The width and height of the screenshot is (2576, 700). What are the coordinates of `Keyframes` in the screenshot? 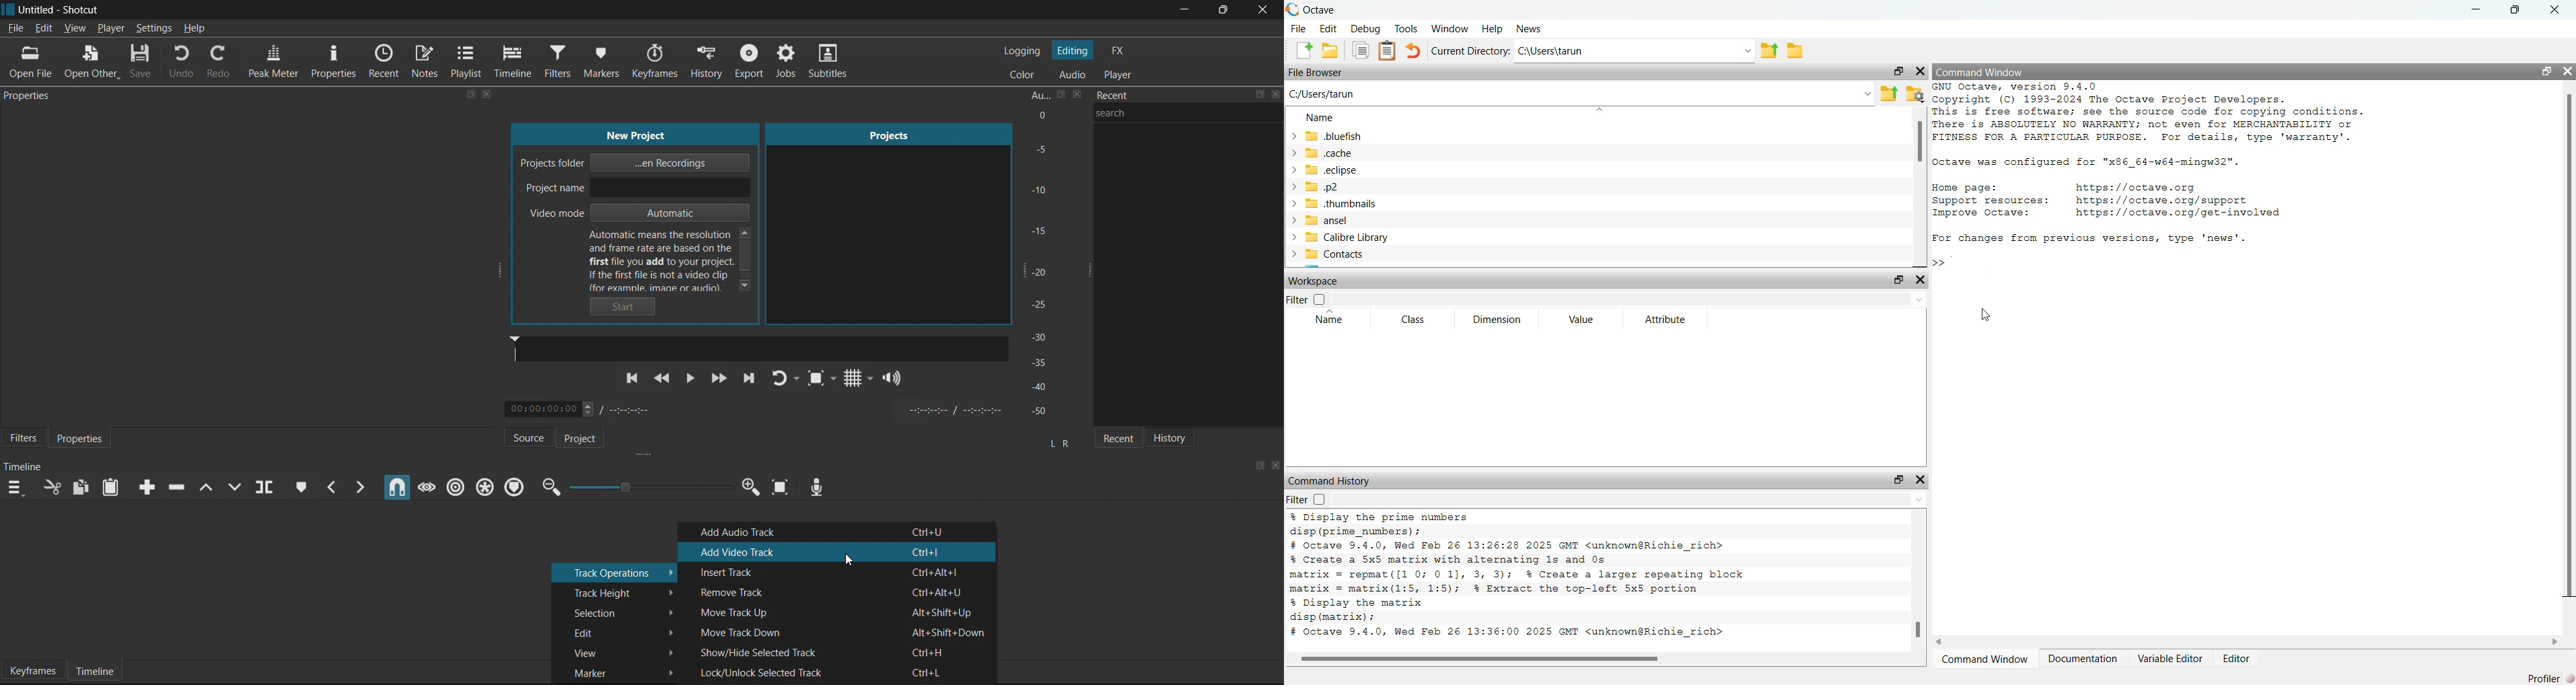 It's located at (662, 61).